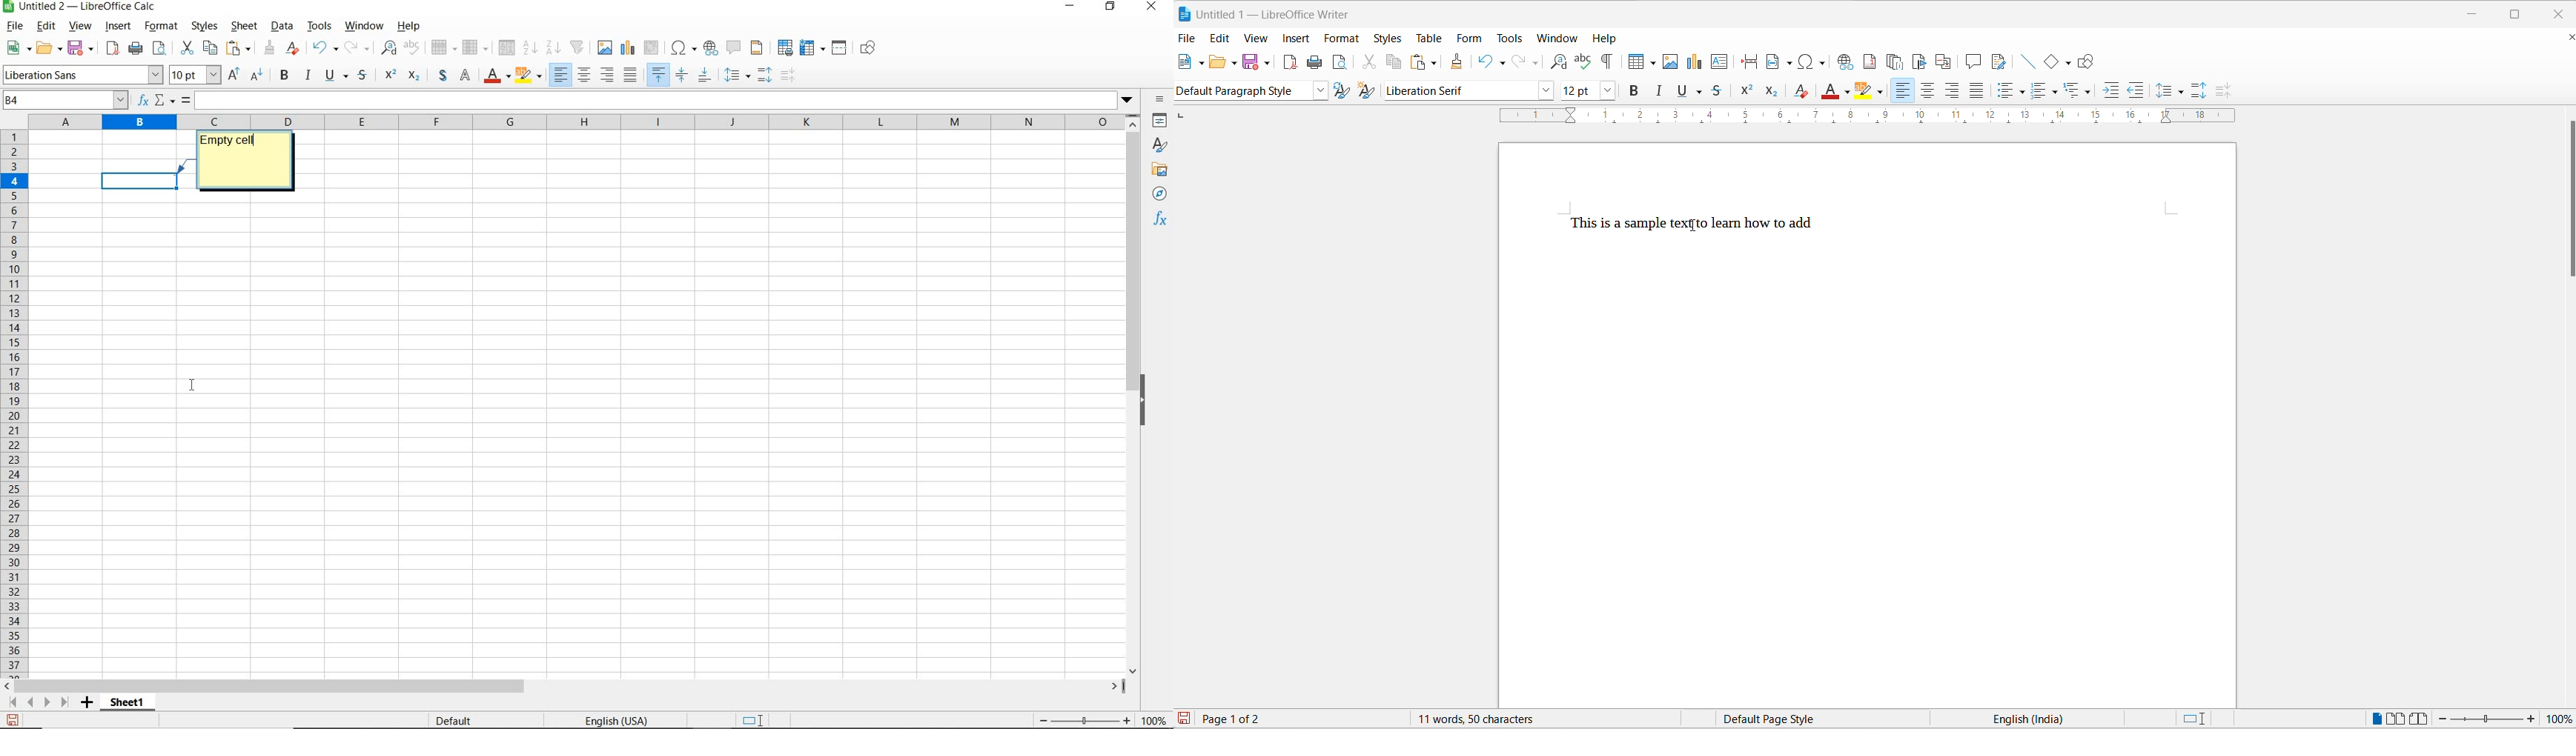 The height and width of the screenshot is (756, 2576). Describe the element at coordinates (1187, 39) in the screenshot. I see `file` at that location.